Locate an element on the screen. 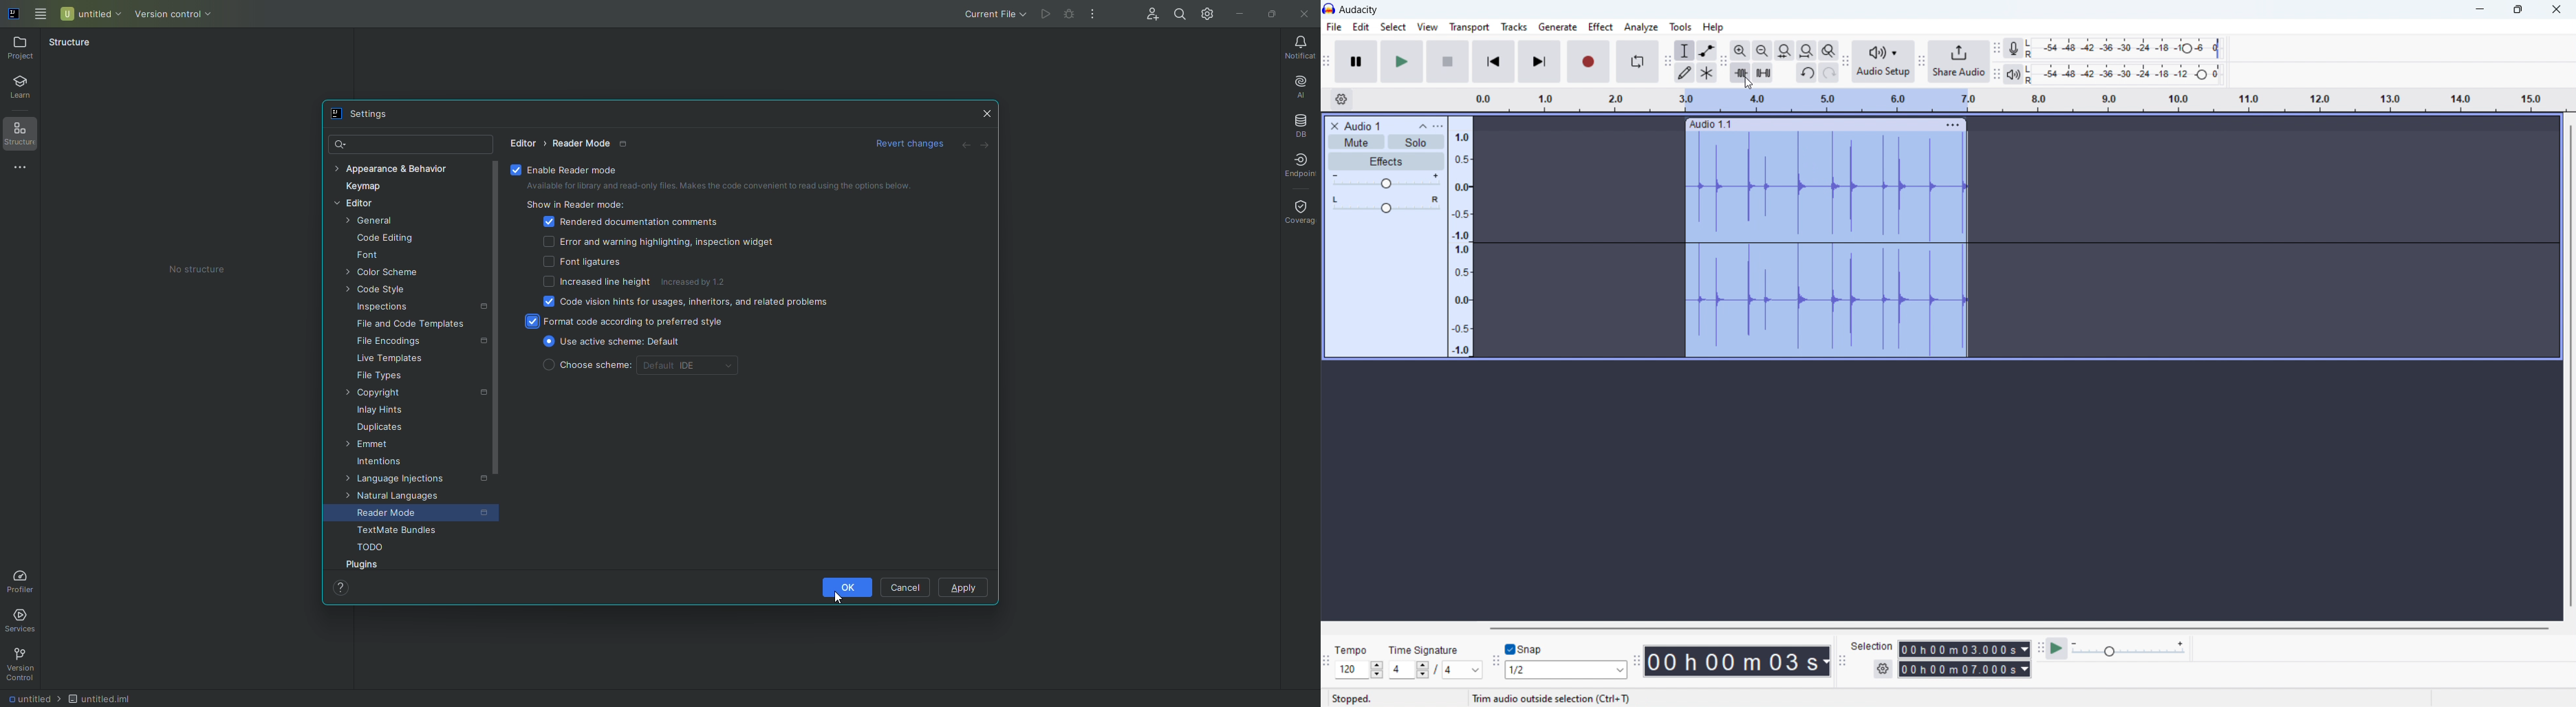 This screenshot has width=2576, height=728. pause is located at coordinates (1356, 62).